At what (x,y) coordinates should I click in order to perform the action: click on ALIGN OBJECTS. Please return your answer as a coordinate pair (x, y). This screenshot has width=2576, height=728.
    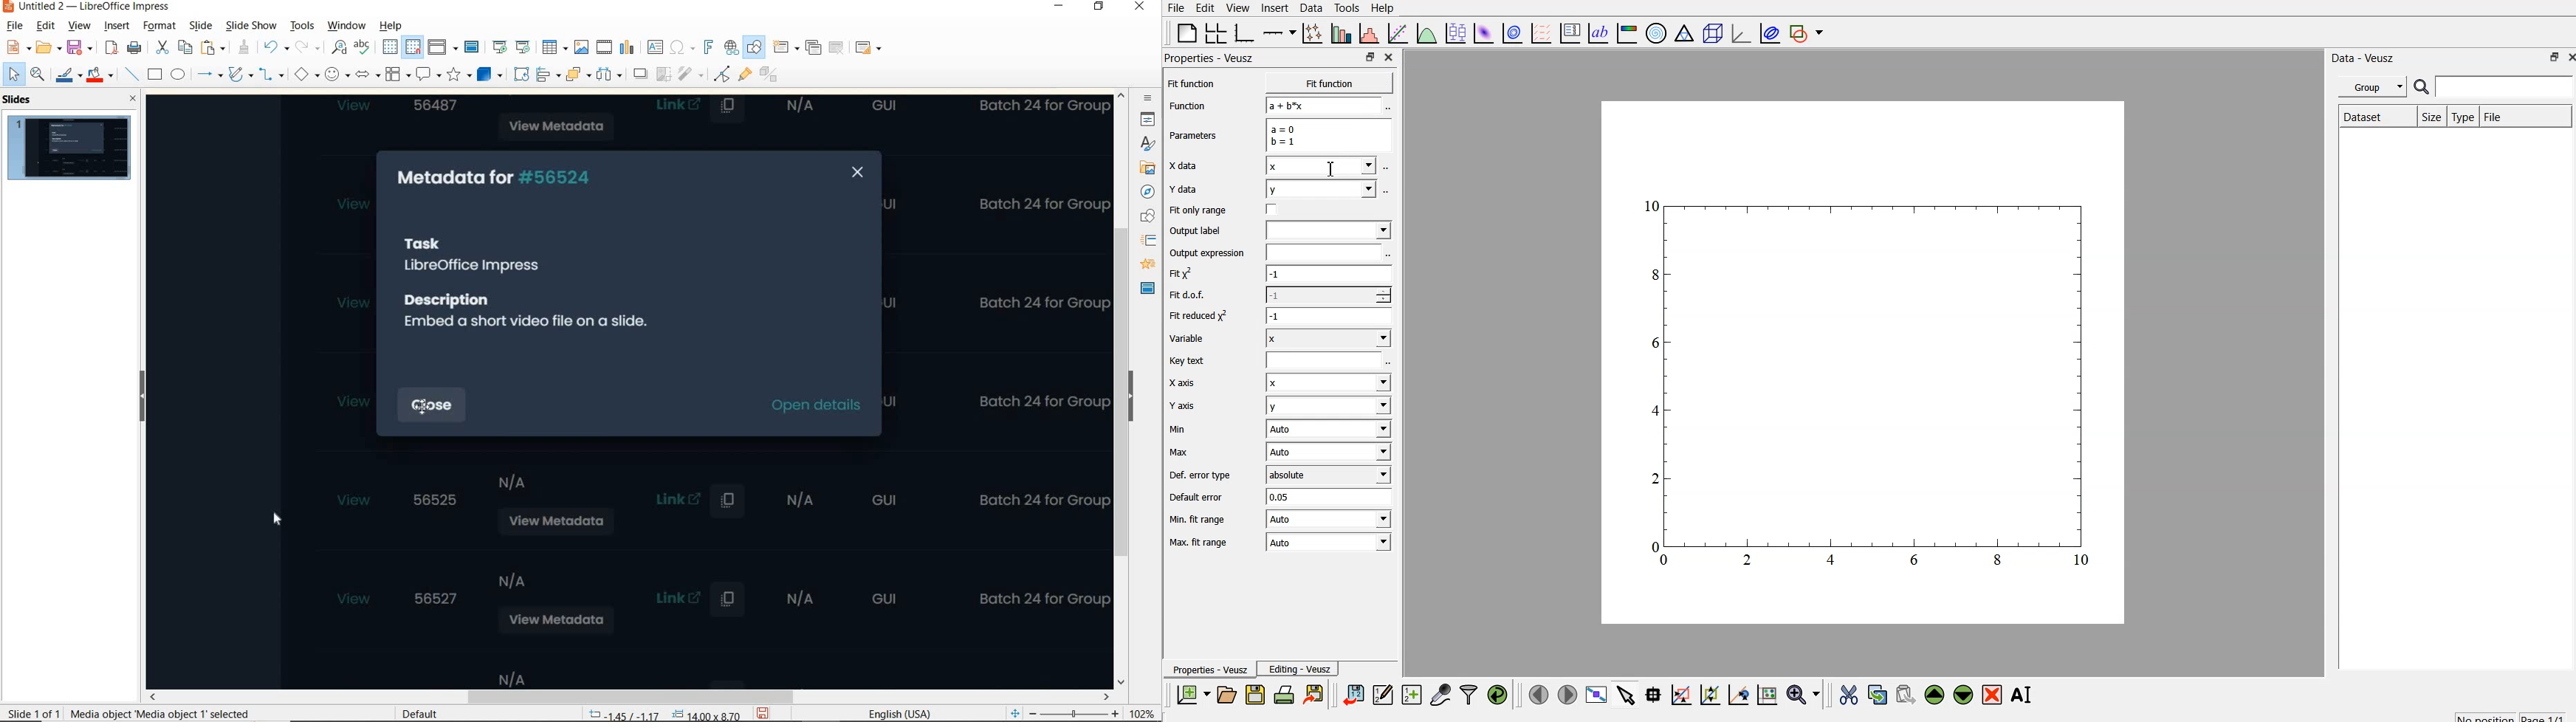
    Looking at the image, I should click on (548, 75).